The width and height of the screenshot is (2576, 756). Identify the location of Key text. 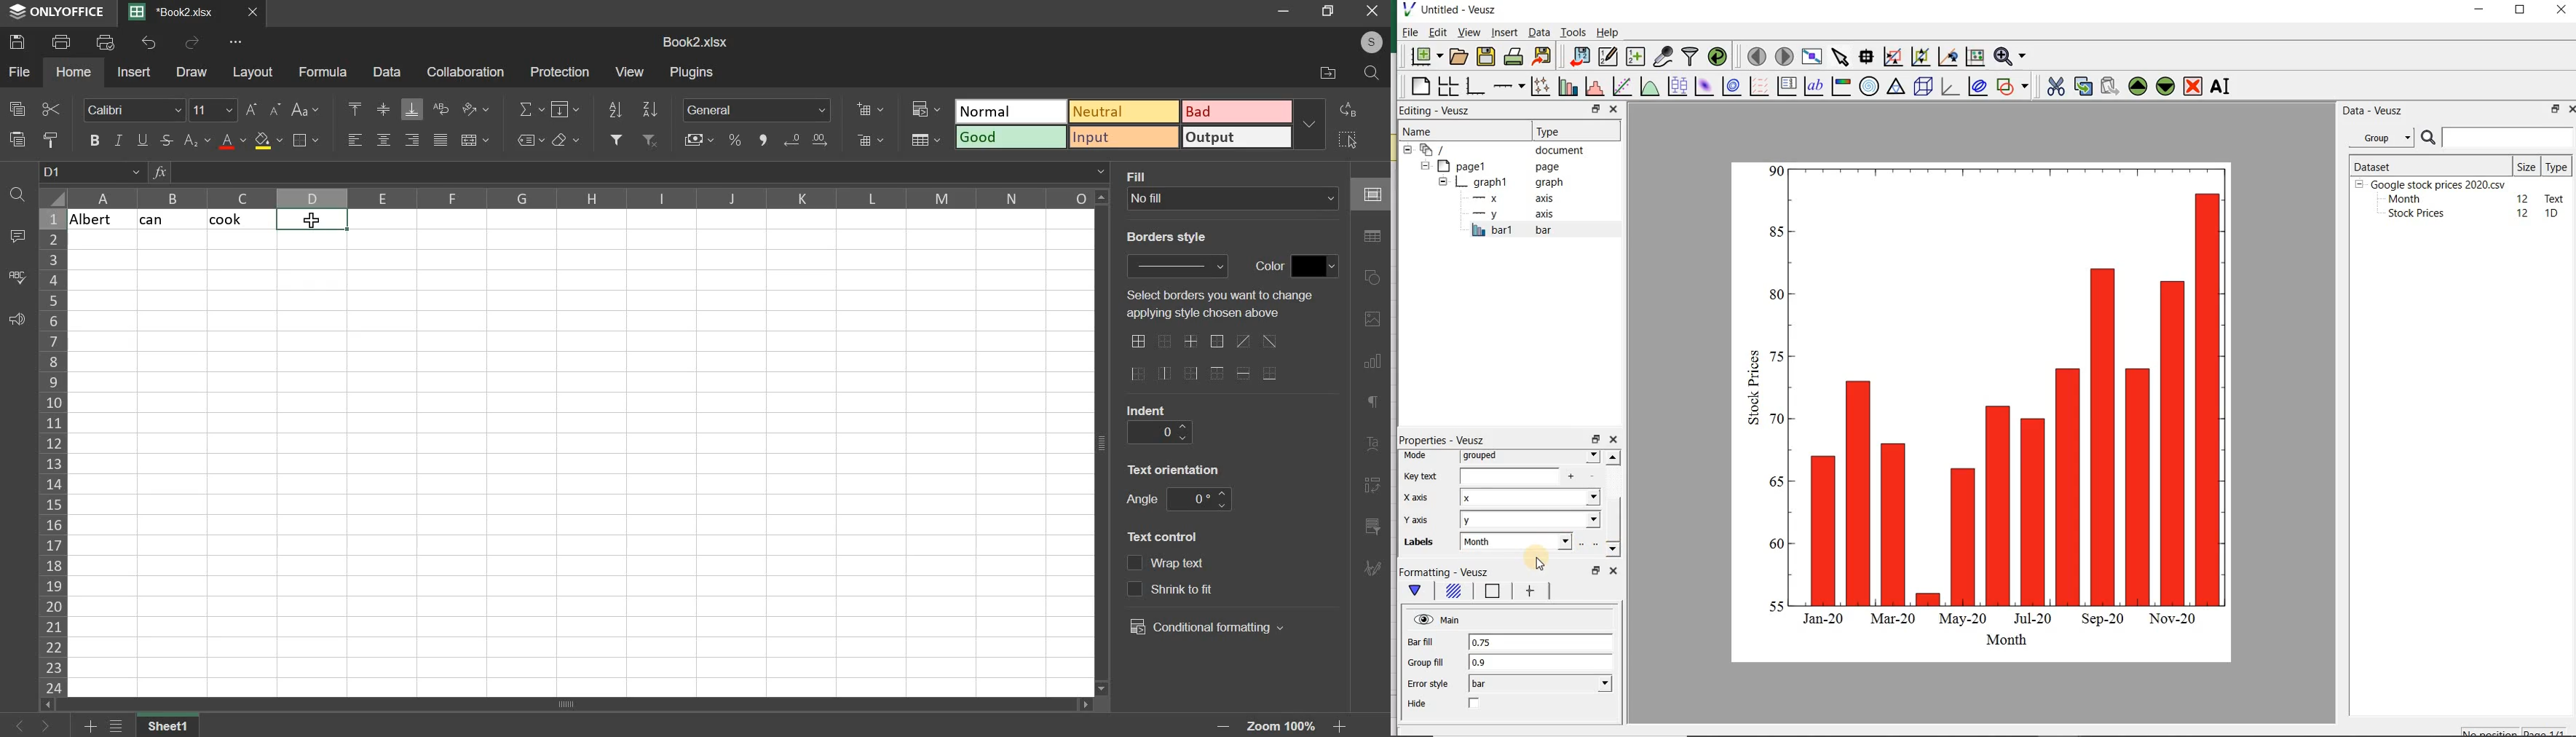
(1420, 477).